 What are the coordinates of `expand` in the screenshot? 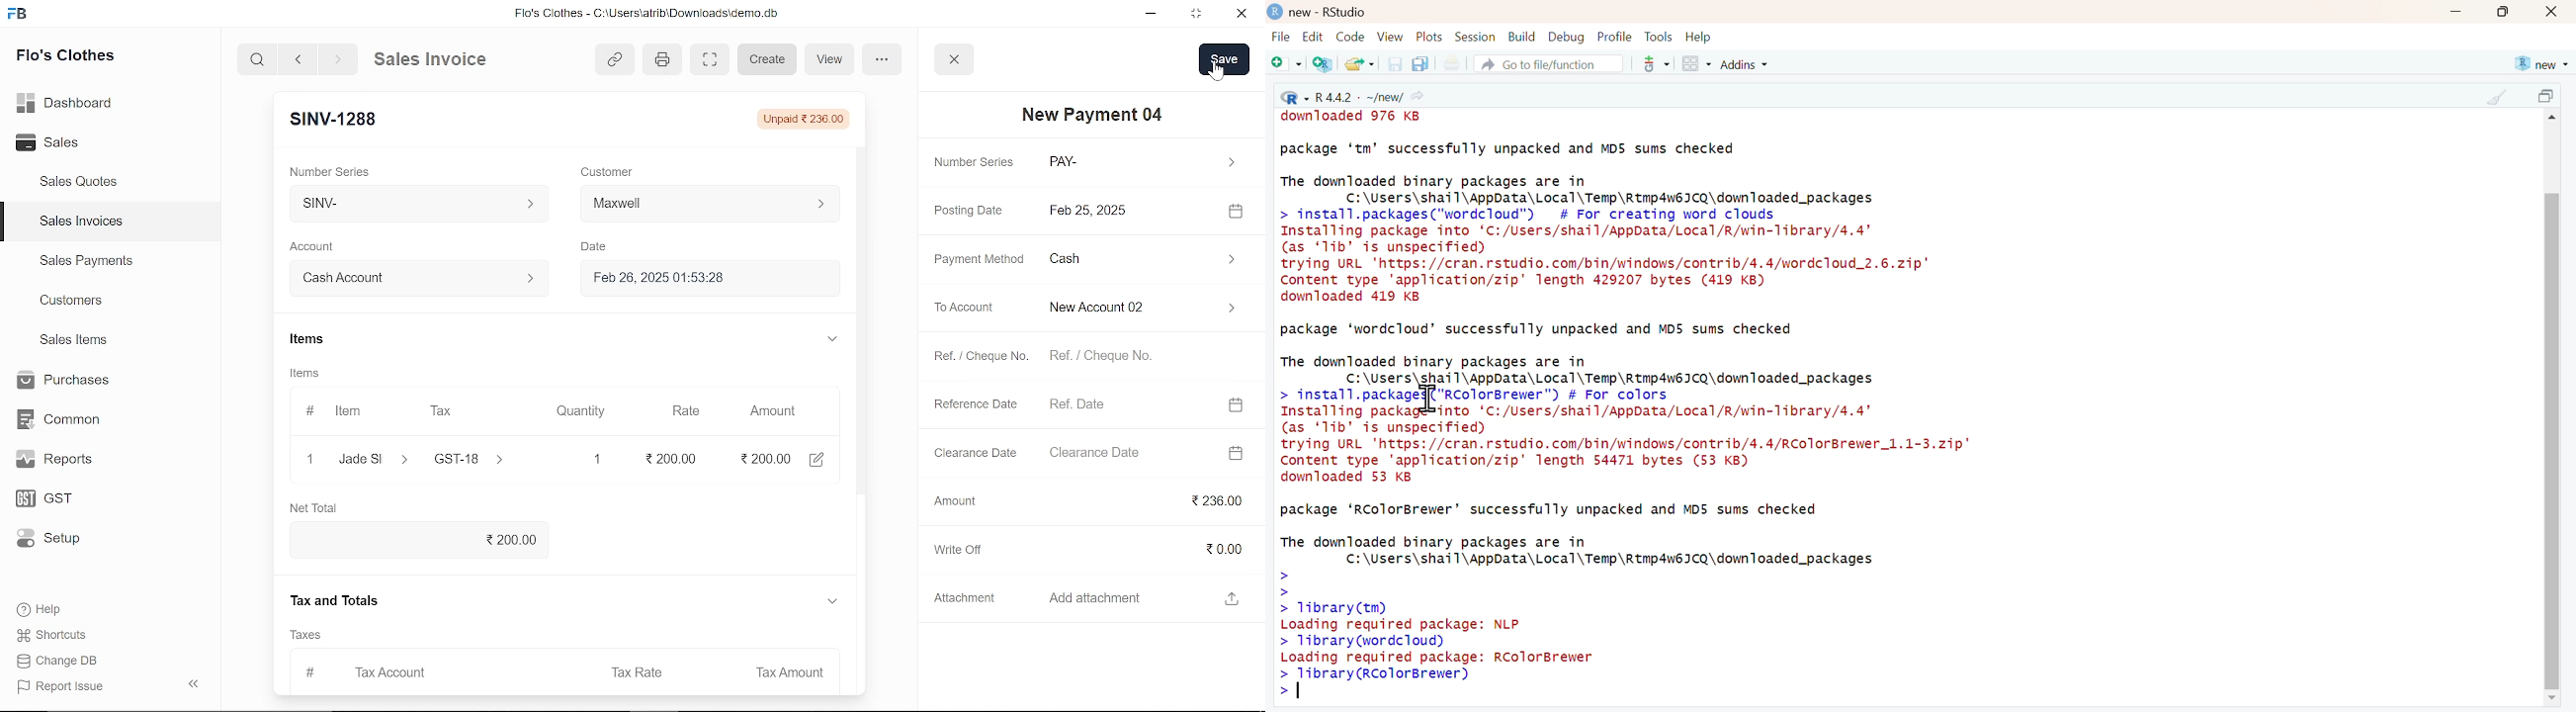 It's located at (829, 339).